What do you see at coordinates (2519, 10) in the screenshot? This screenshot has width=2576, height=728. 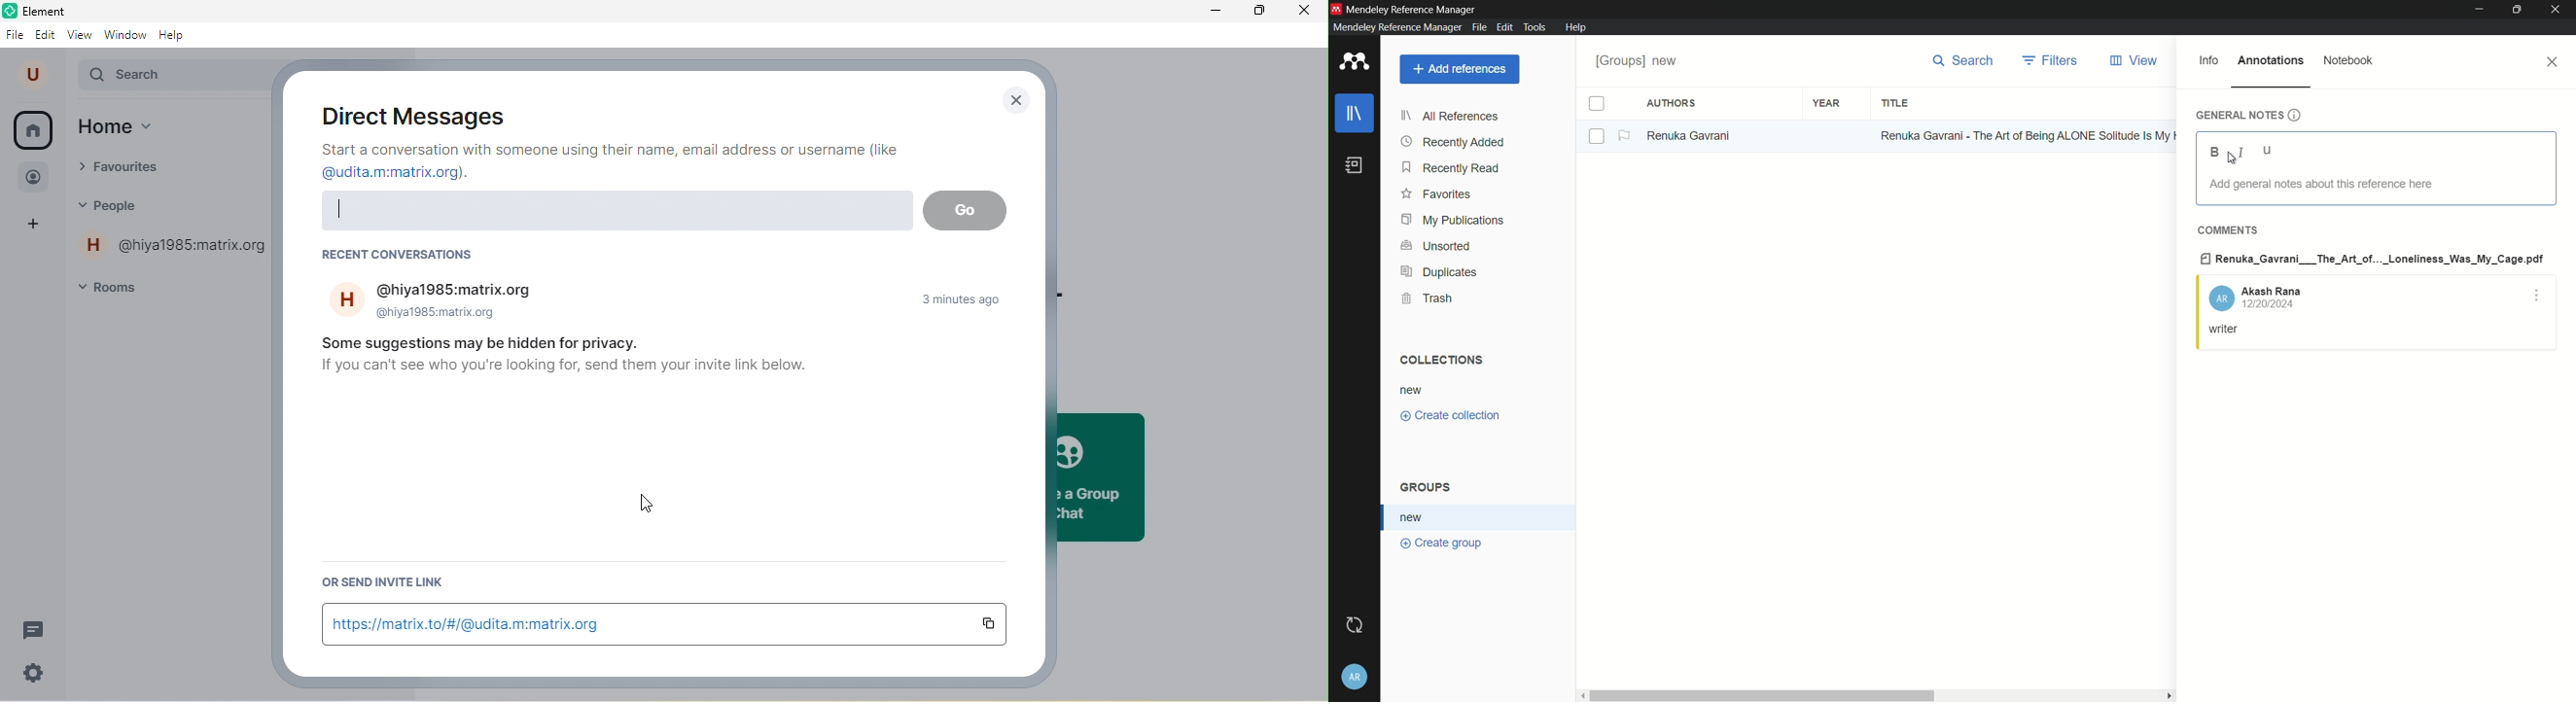 I see `maximize` at bounding box center [2519, 10].